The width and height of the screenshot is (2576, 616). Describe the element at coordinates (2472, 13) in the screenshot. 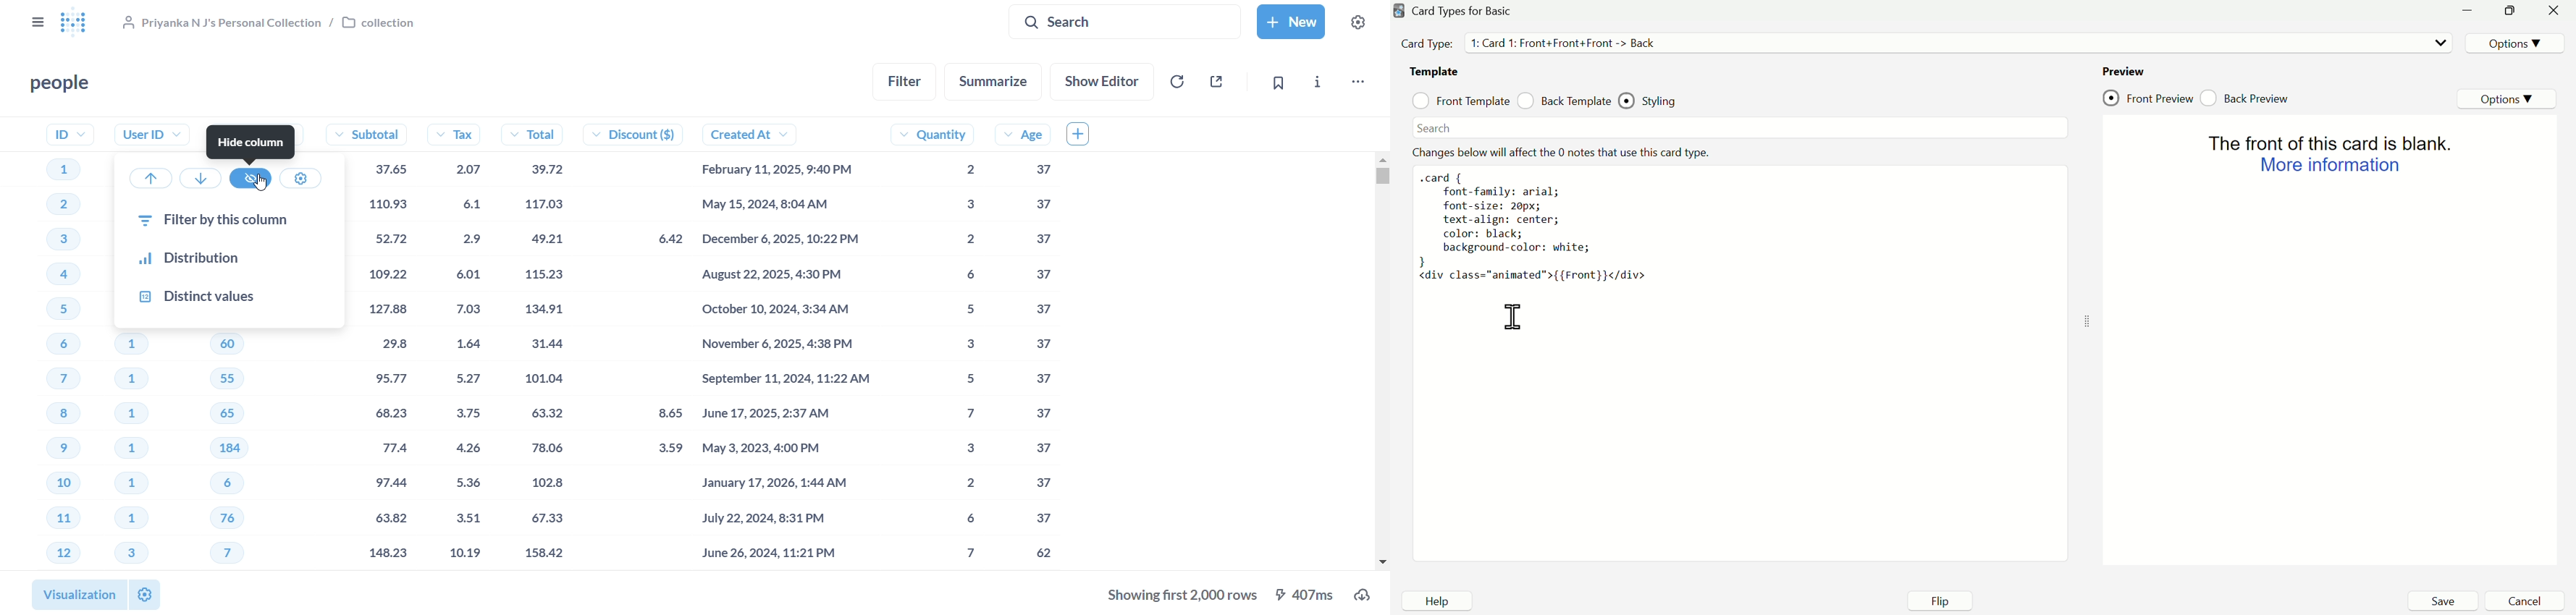

I see `minimise` at that location.